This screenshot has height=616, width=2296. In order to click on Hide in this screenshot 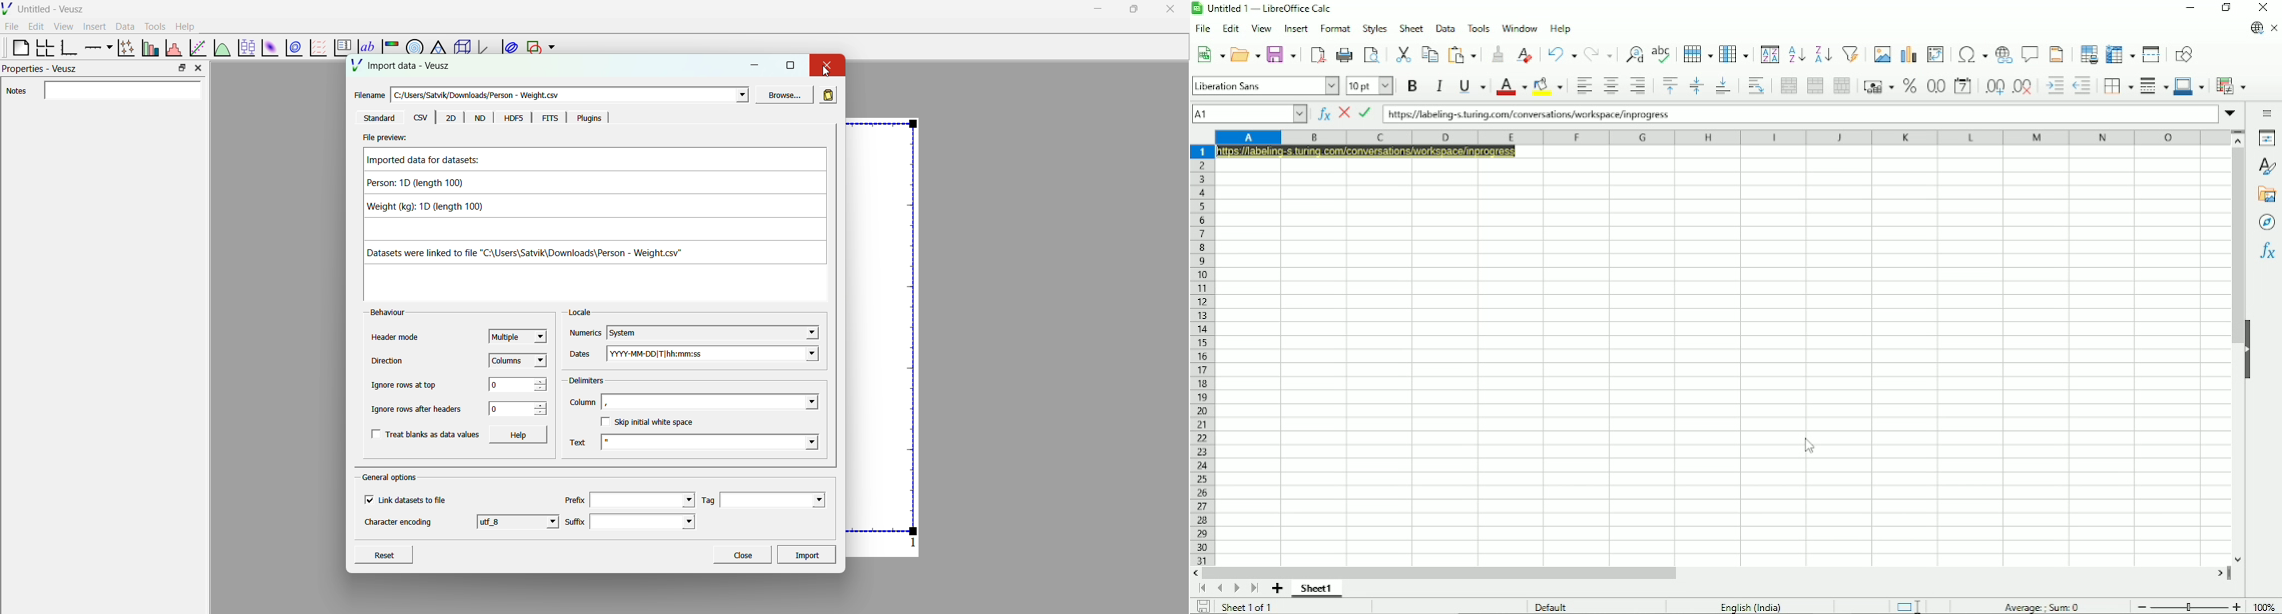, I will do `click(2251, 347)`.